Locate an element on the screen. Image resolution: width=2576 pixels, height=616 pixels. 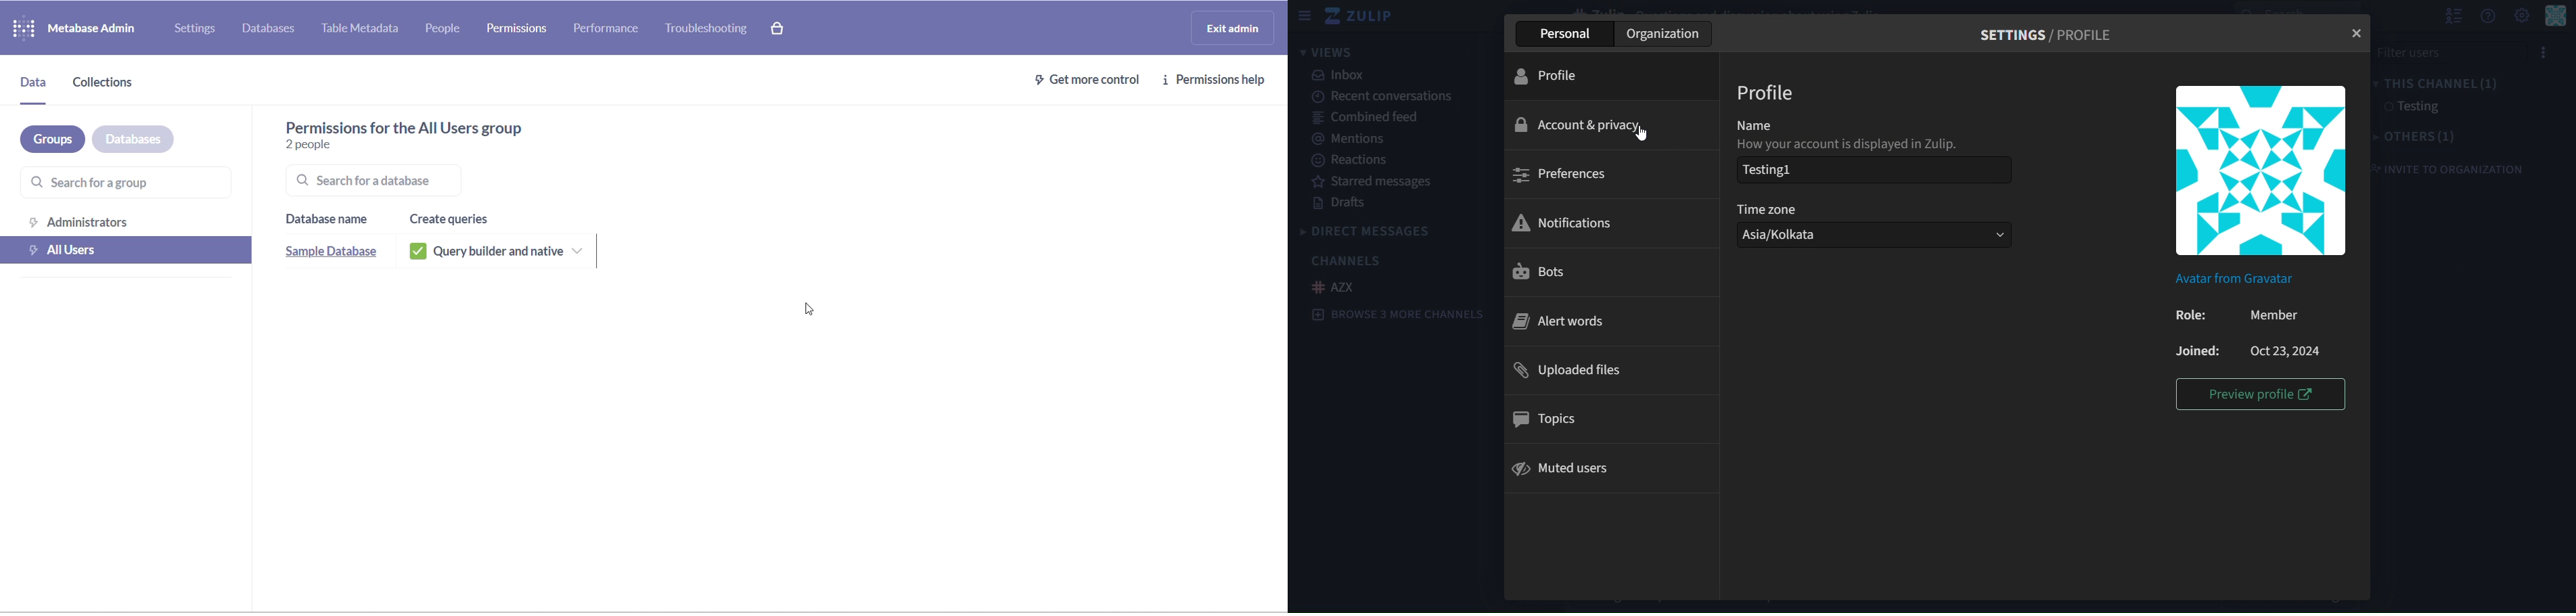
get help is located at coordinates (2488, 17).